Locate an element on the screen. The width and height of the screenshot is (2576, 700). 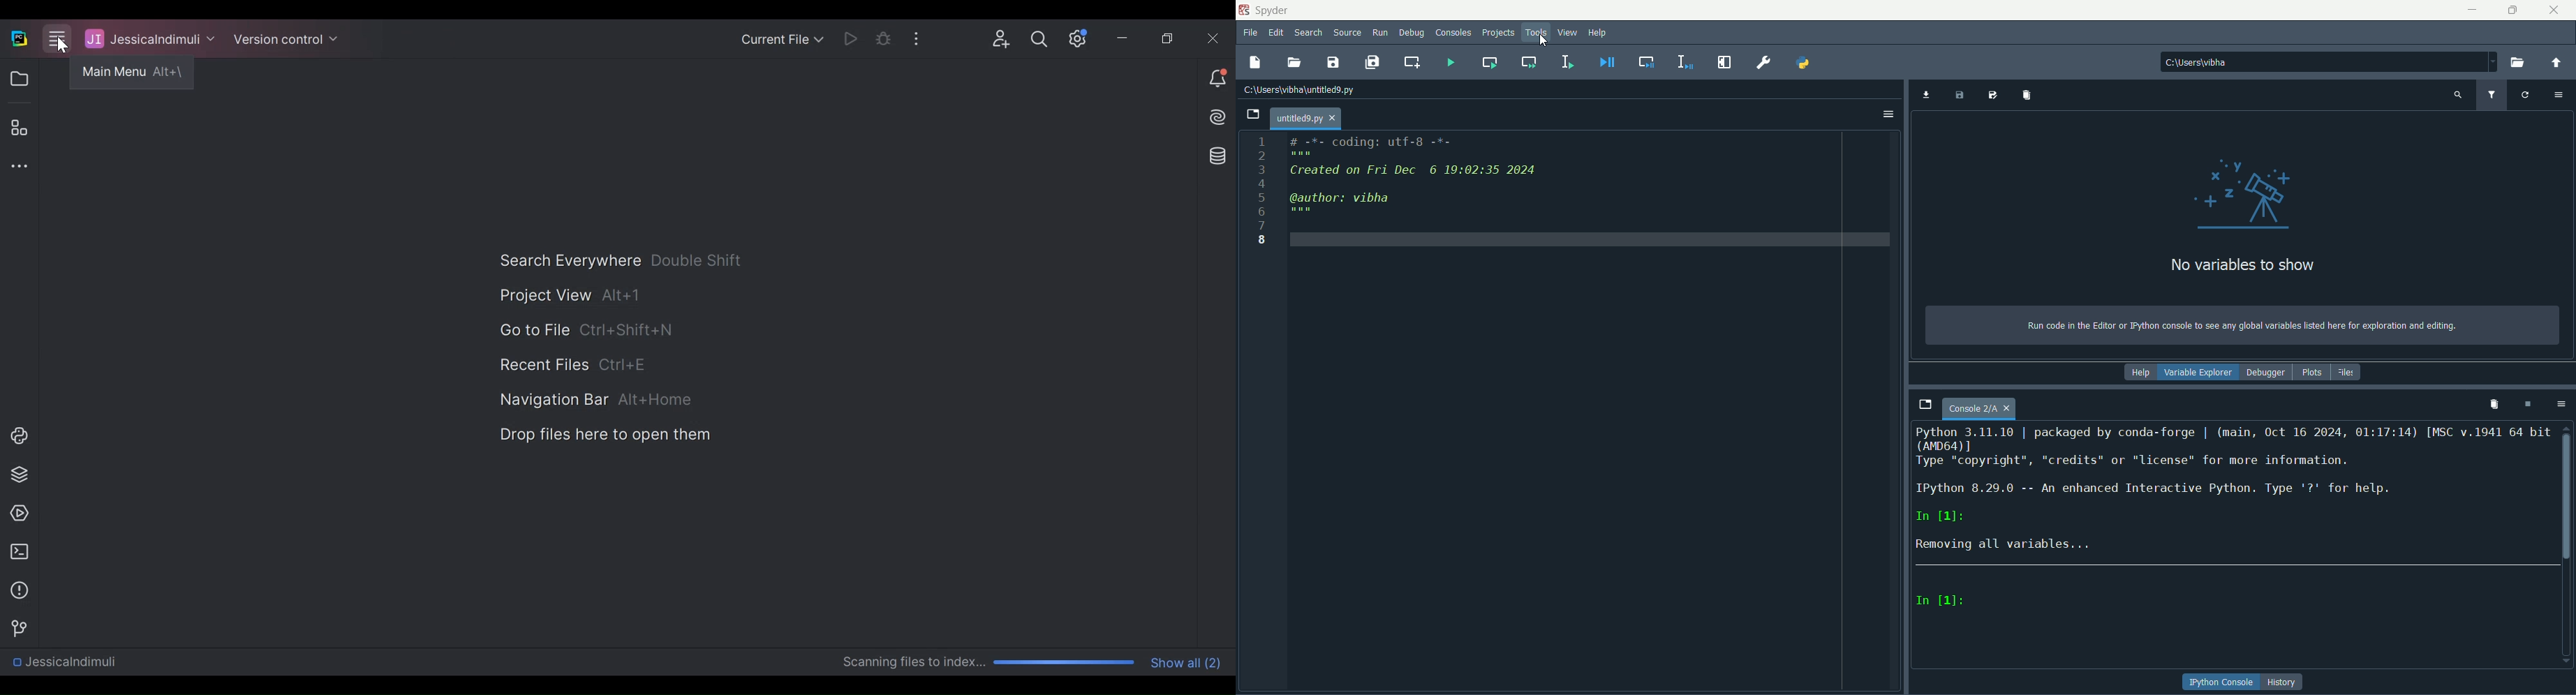
files is located at coordinates (2347, 372).